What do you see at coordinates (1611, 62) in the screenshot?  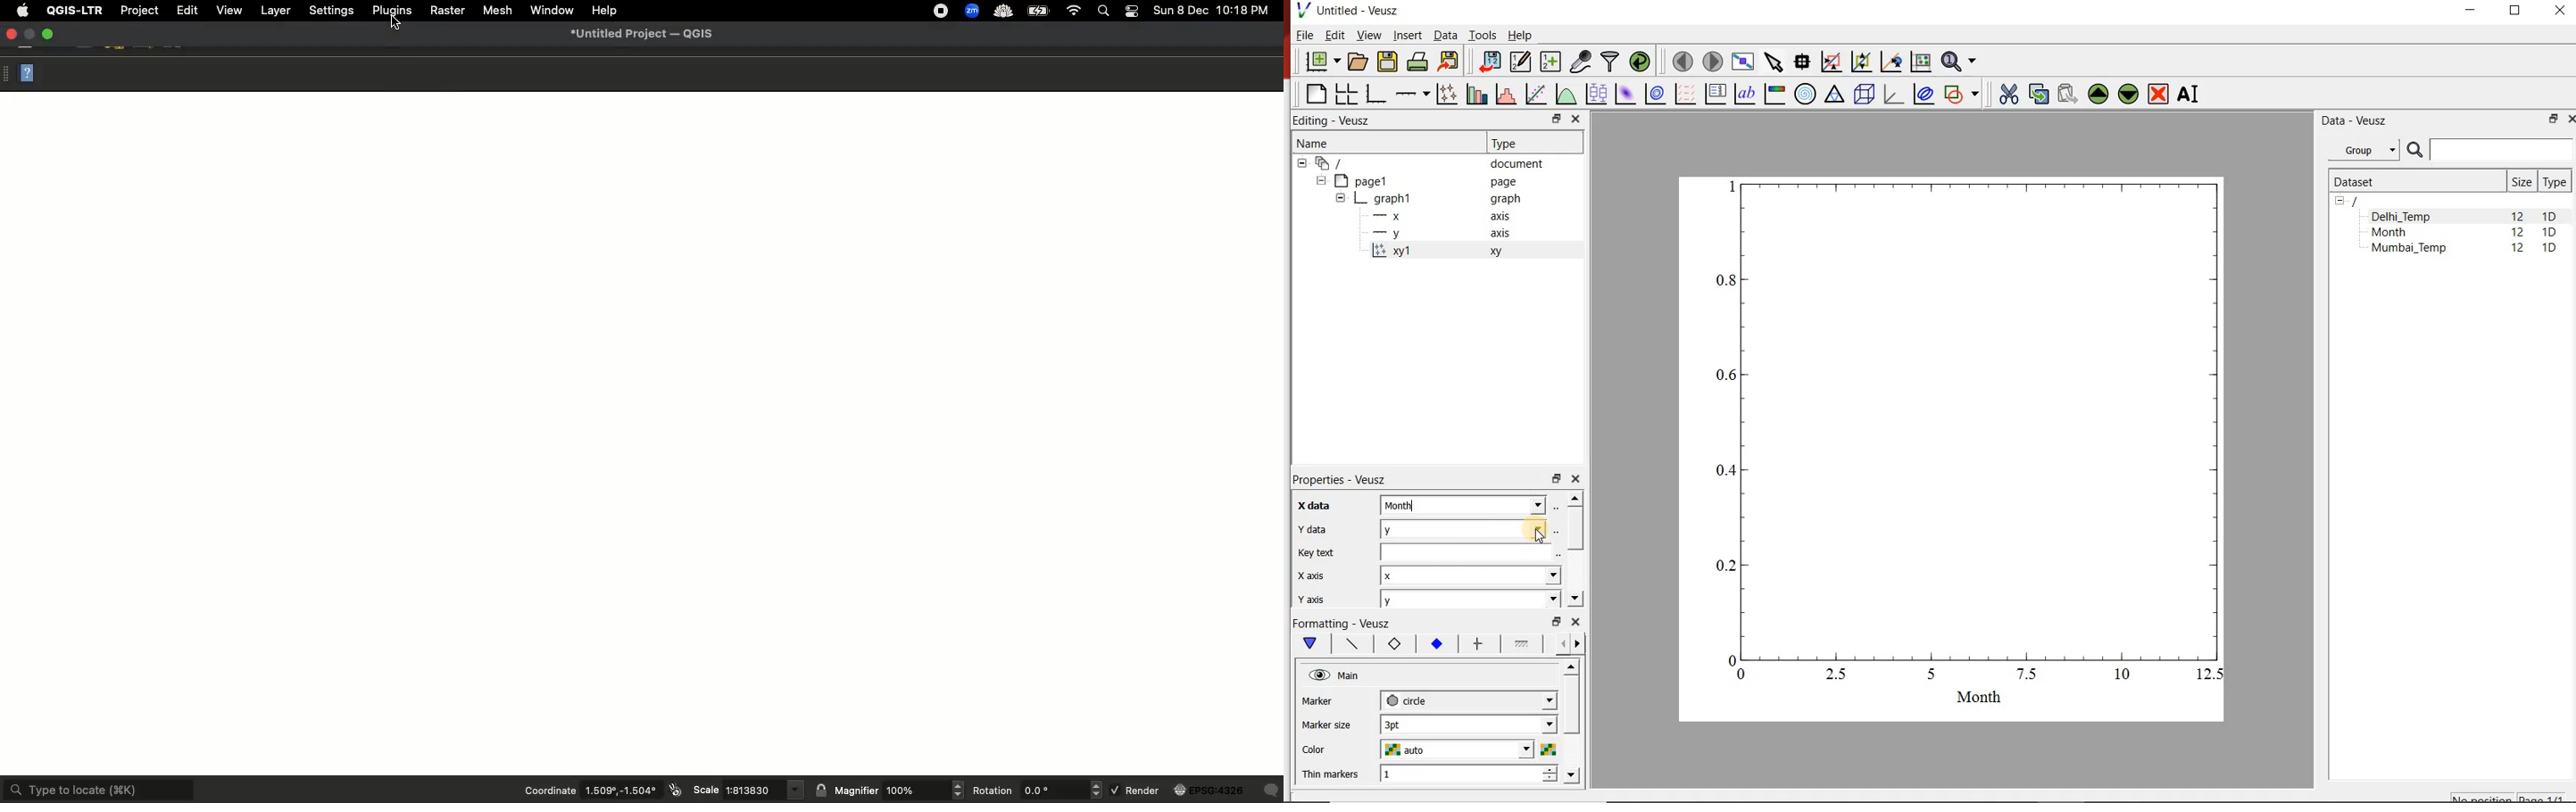 I see `filter data` at bounding box center [1611, 62].